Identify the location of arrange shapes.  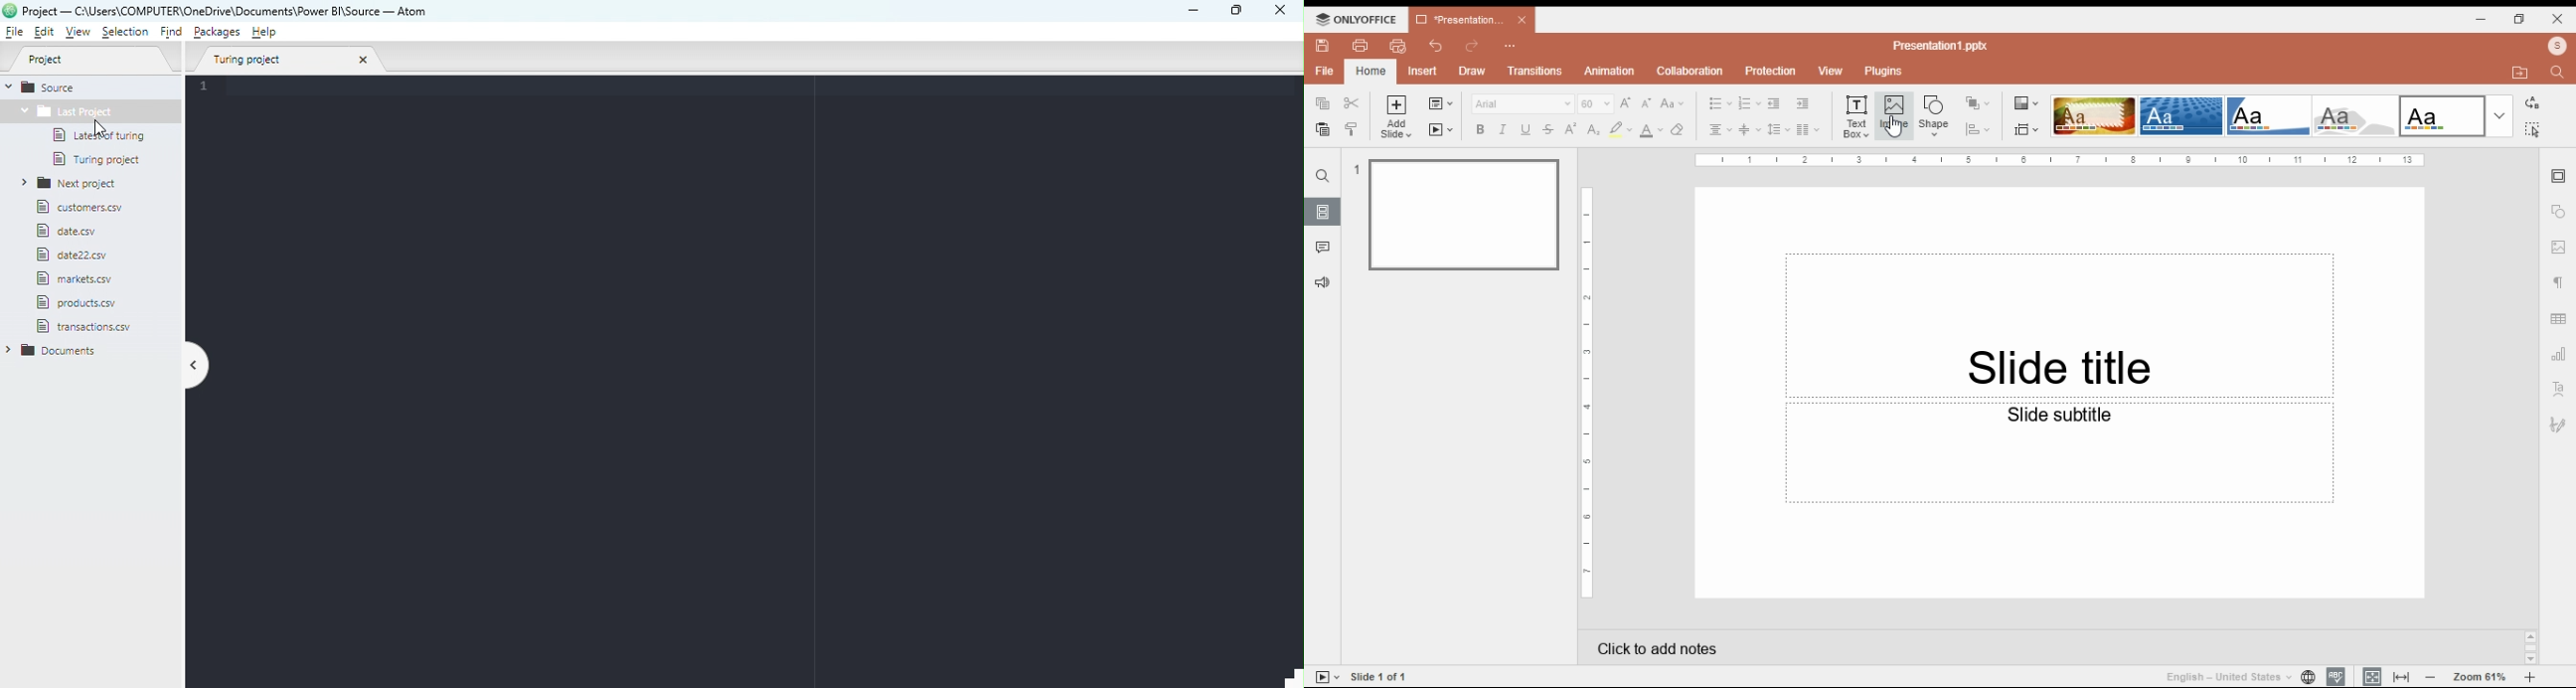
(1979, 104).